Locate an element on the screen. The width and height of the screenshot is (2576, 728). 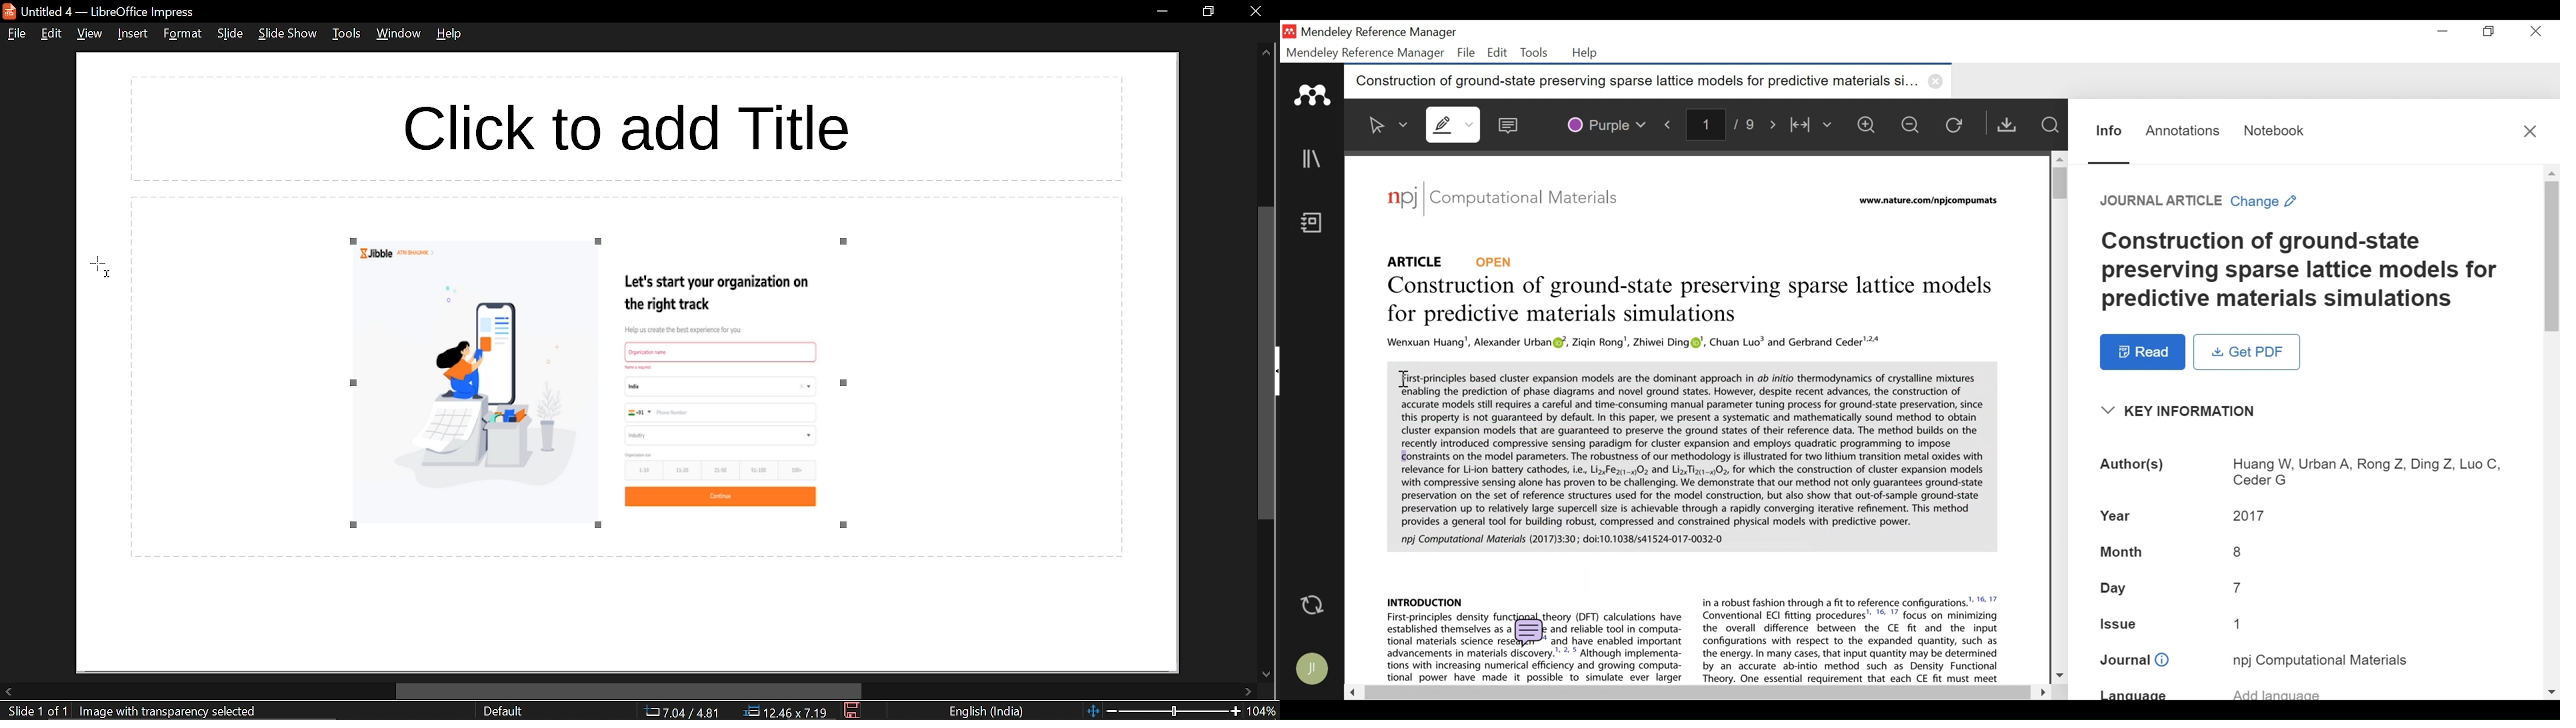
current slide is located at coordinates (33, 712).